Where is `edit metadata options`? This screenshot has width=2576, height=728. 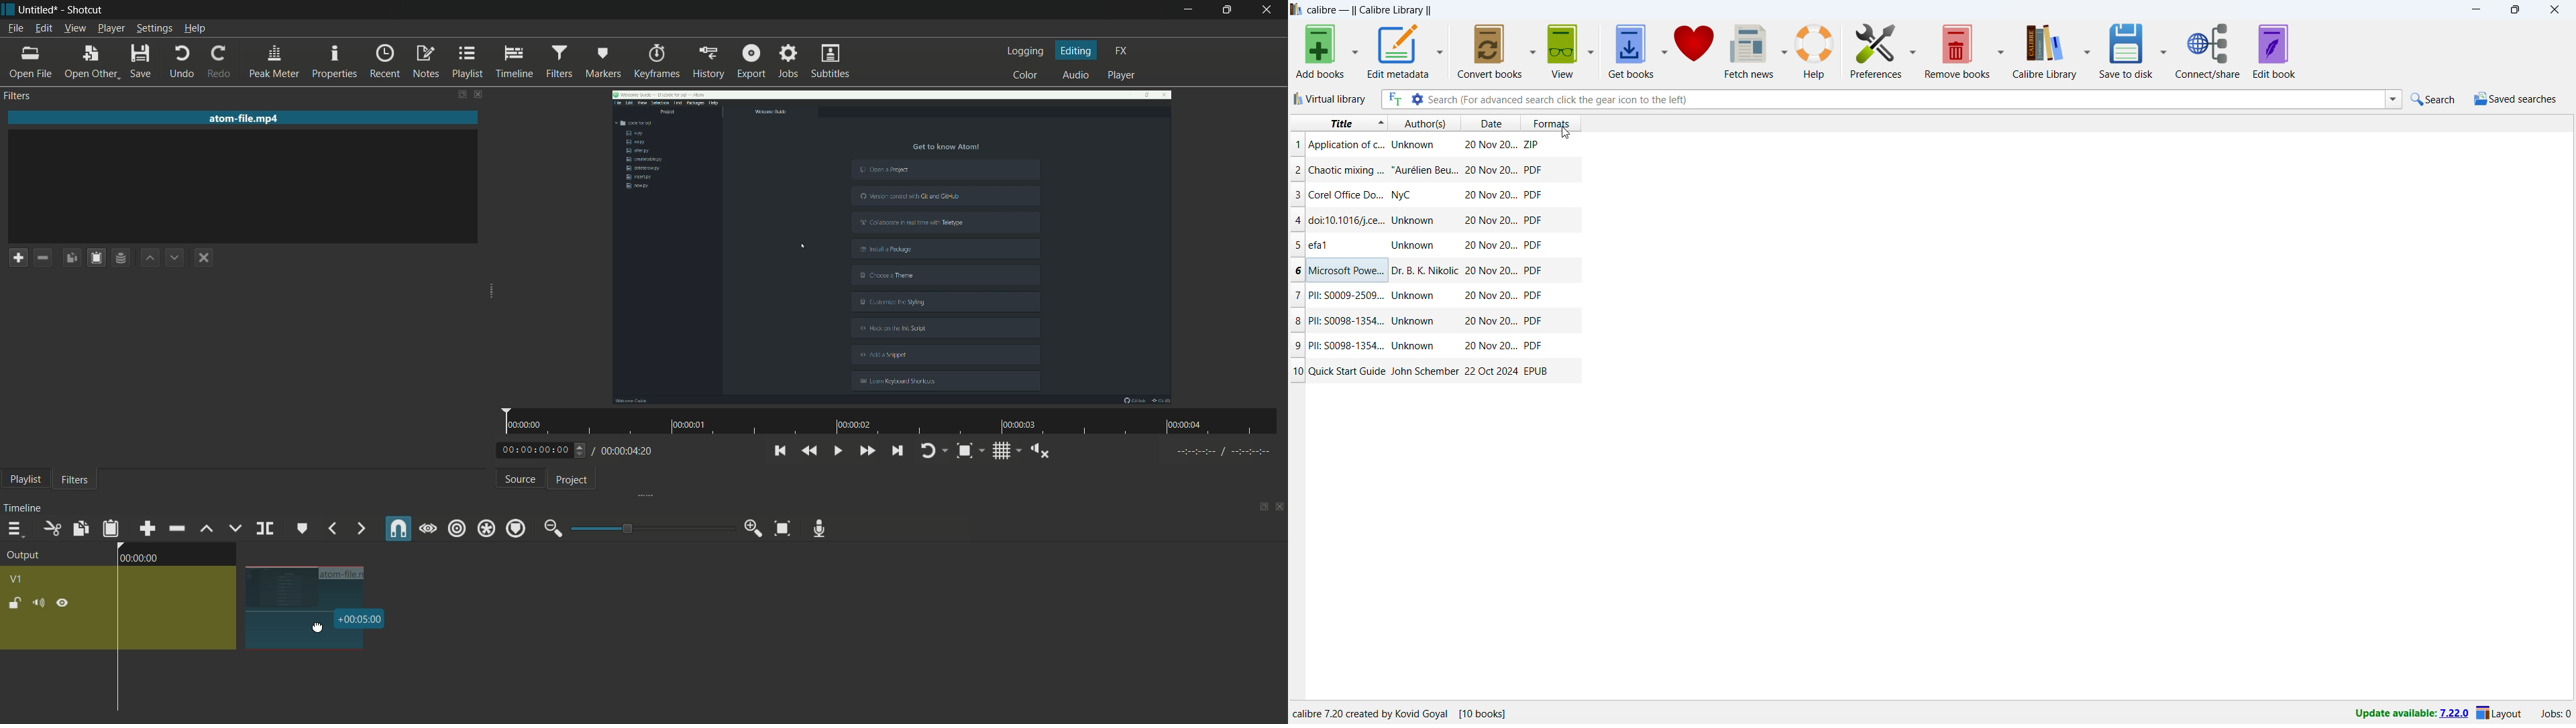
edit metadata options is located at coordinates (1440, 51).